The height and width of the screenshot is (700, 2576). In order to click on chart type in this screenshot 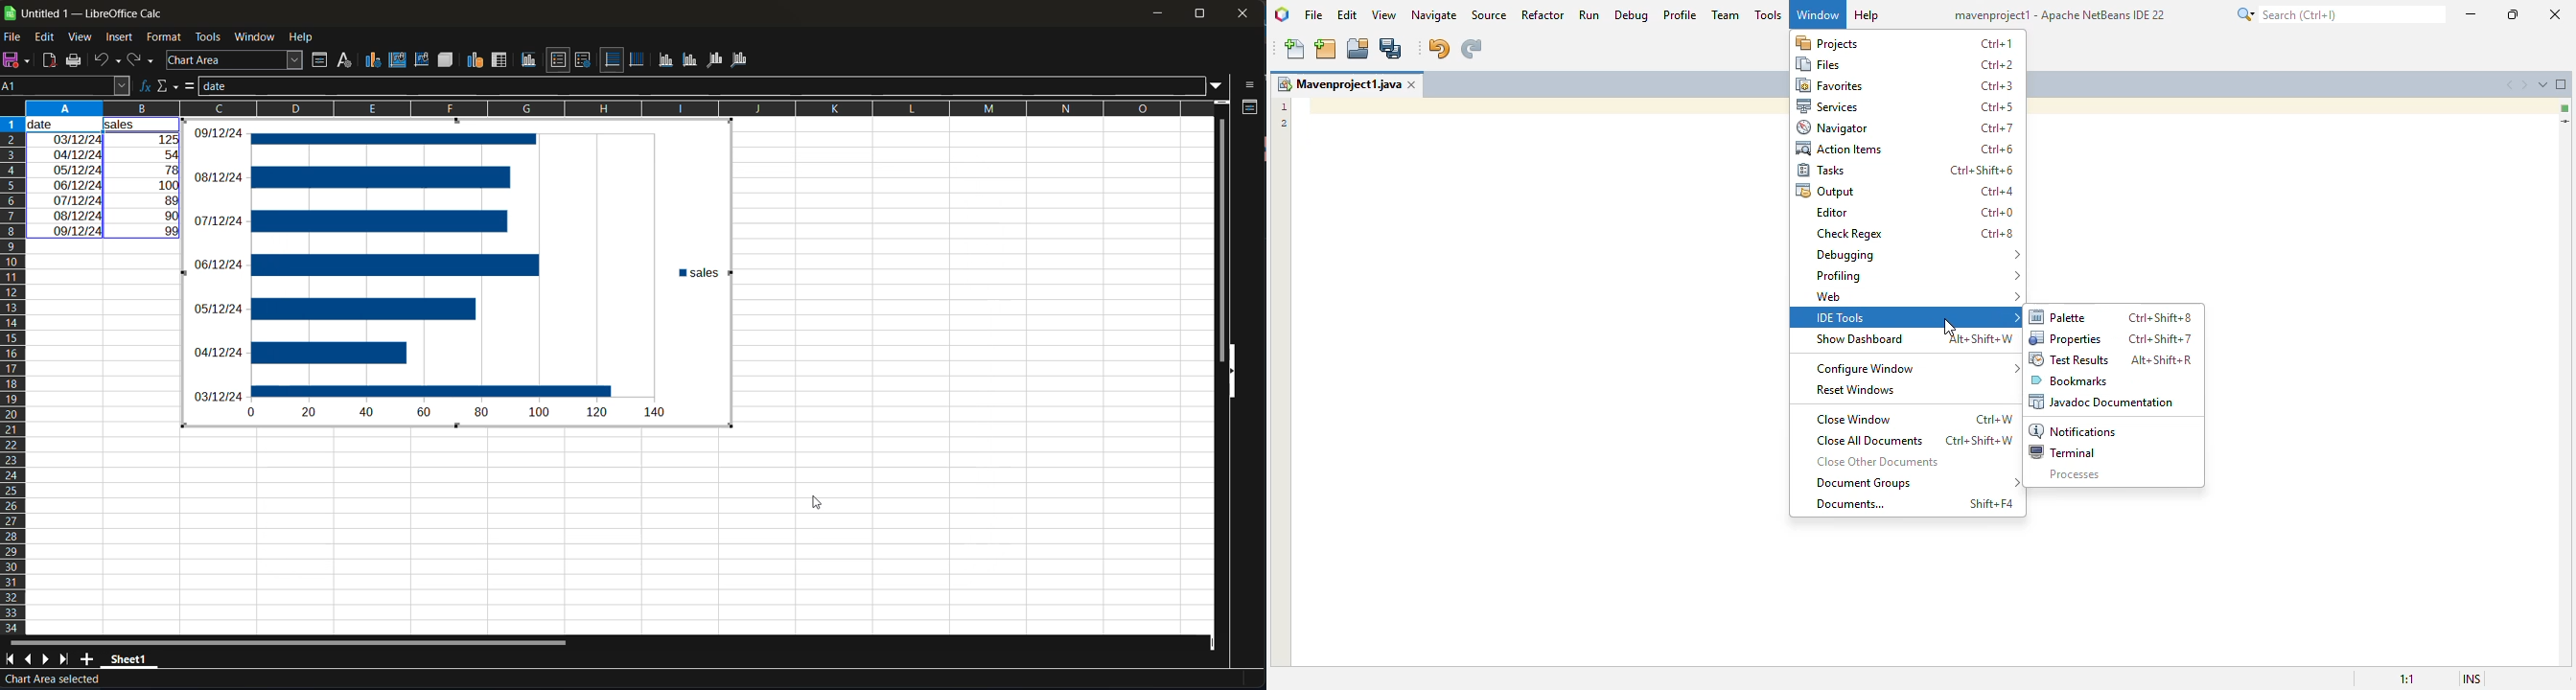, I will do `click(373, 60)`.